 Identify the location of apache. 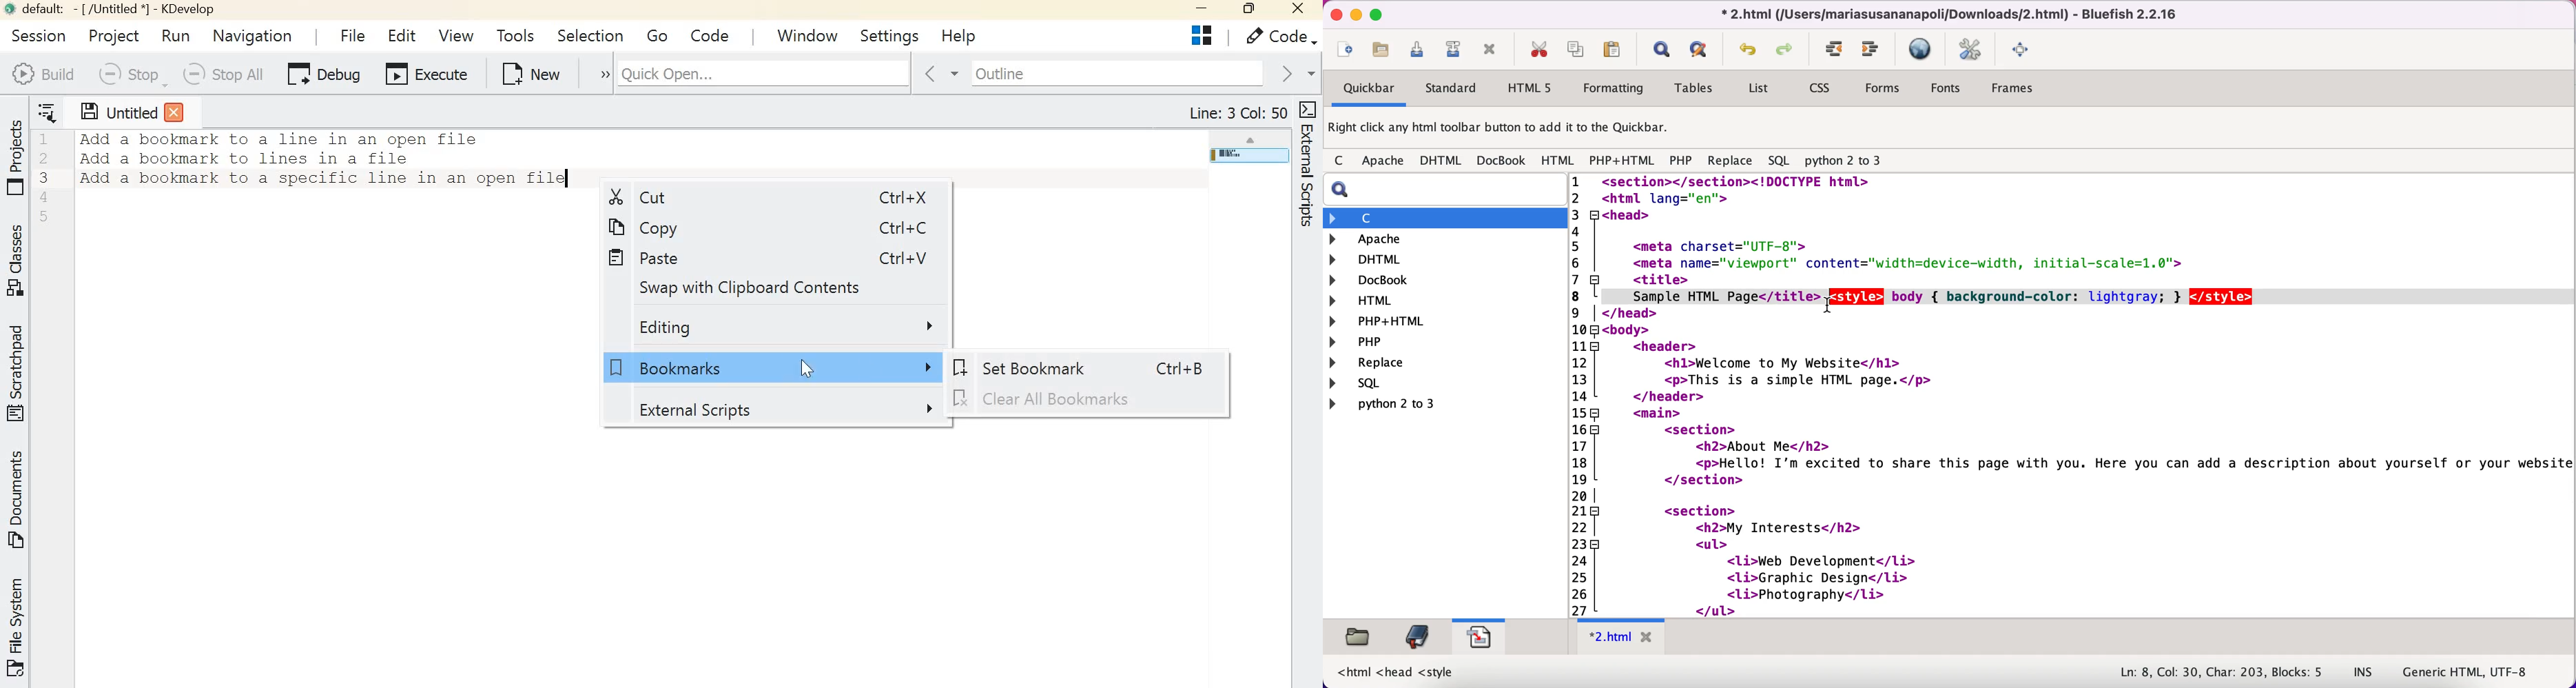
(1384, 163).